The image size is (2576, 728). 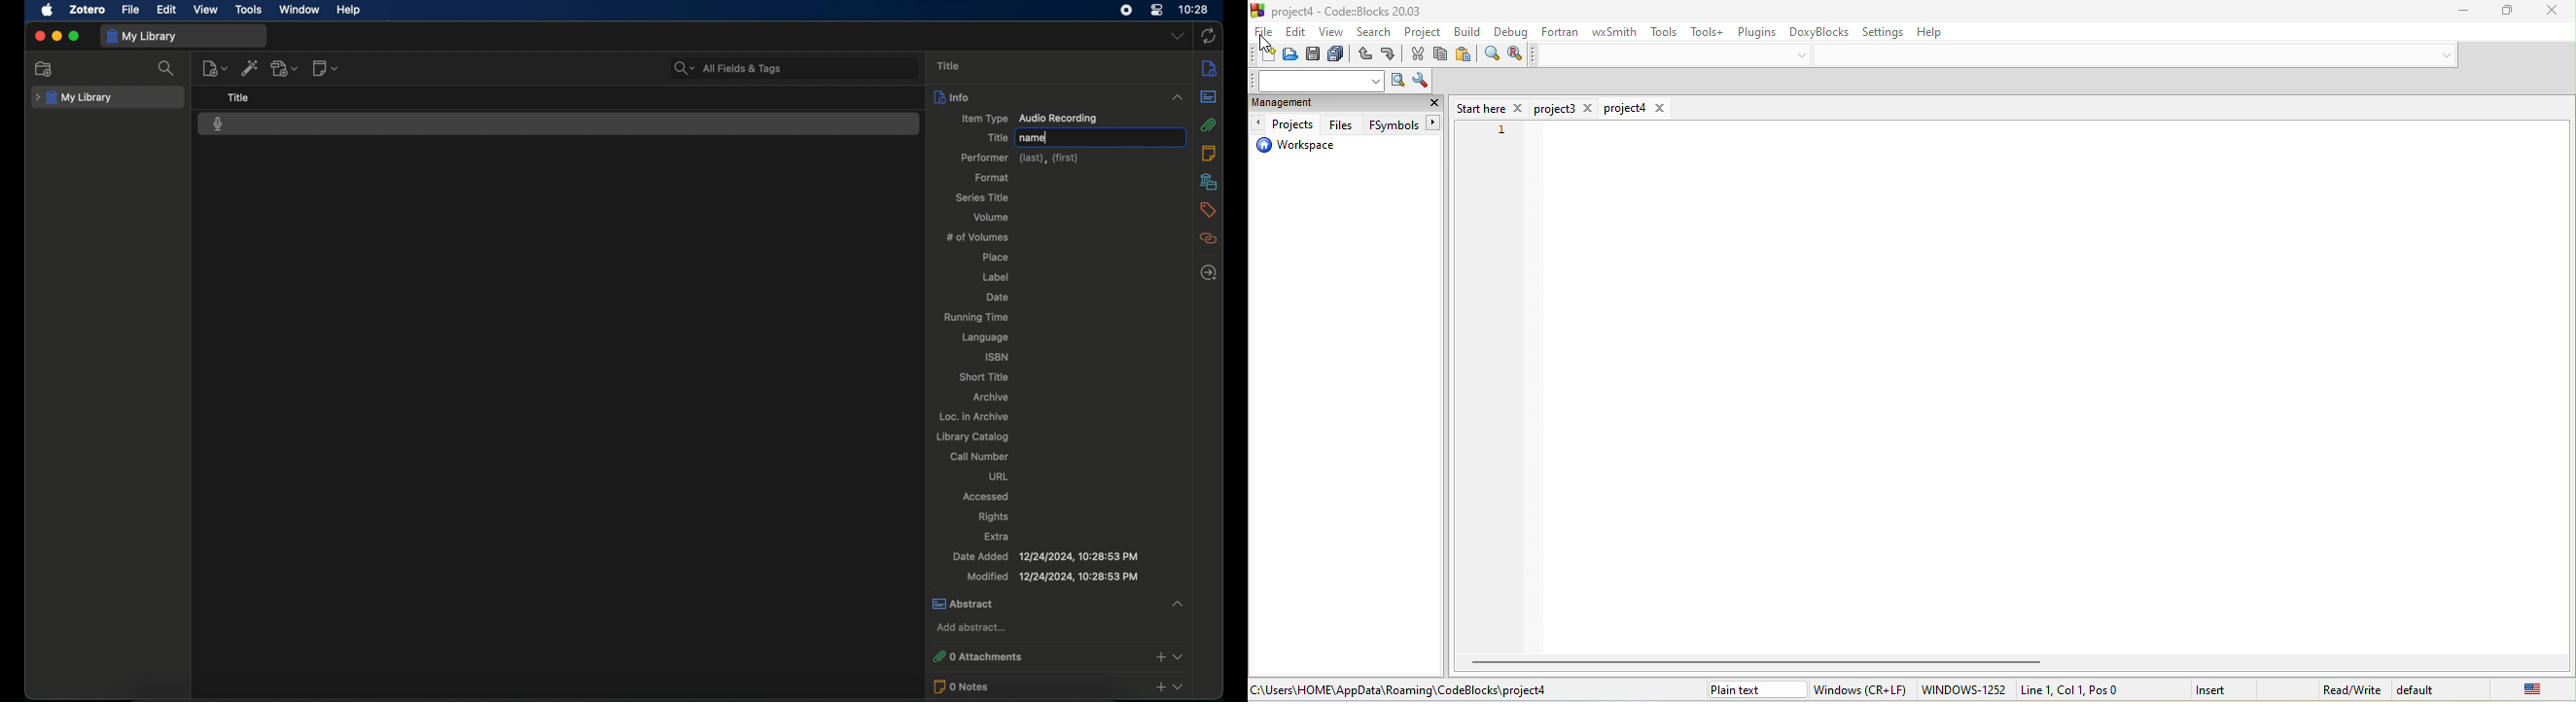 I want to click on screen recorder, so click(x=1127, y=10).